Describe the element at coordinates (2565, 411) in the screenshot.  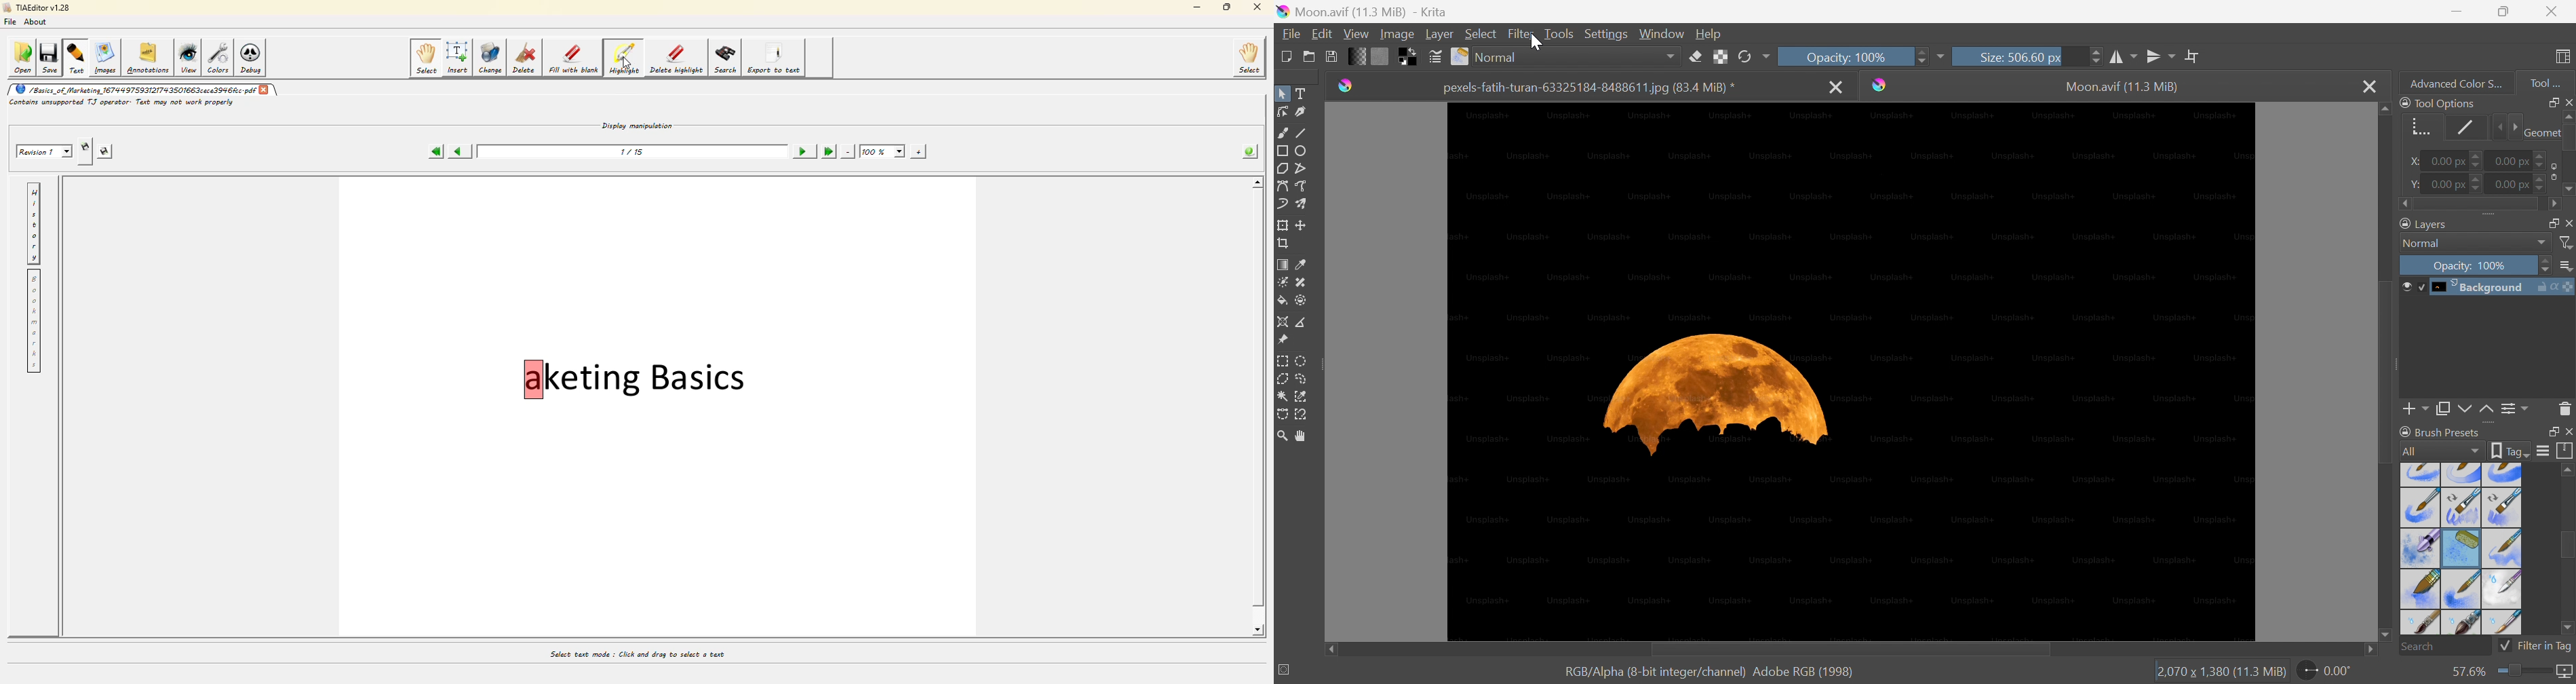
I see `Delete the layer or mask` at that location.